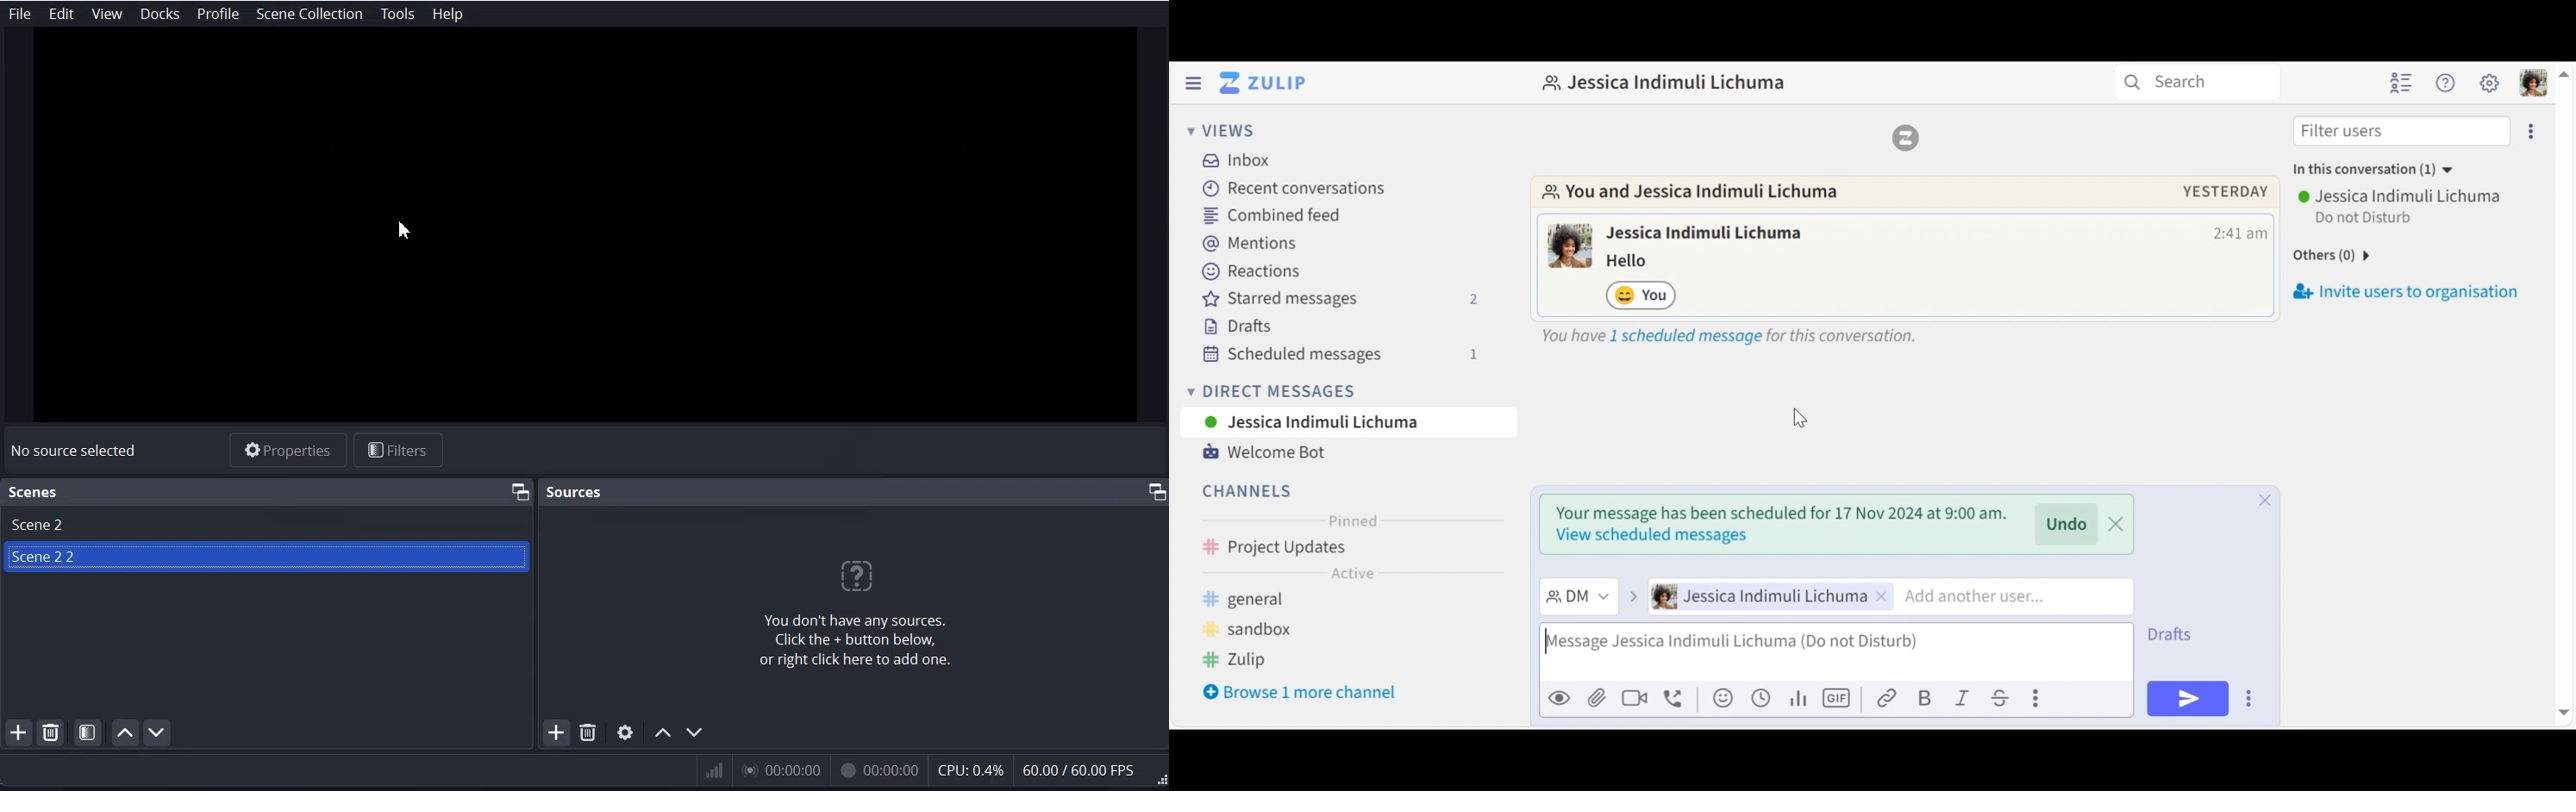  Describe the element at coordinates (1192, 83) in the screenshot. I see `Hide Left Sidebar` at that location.